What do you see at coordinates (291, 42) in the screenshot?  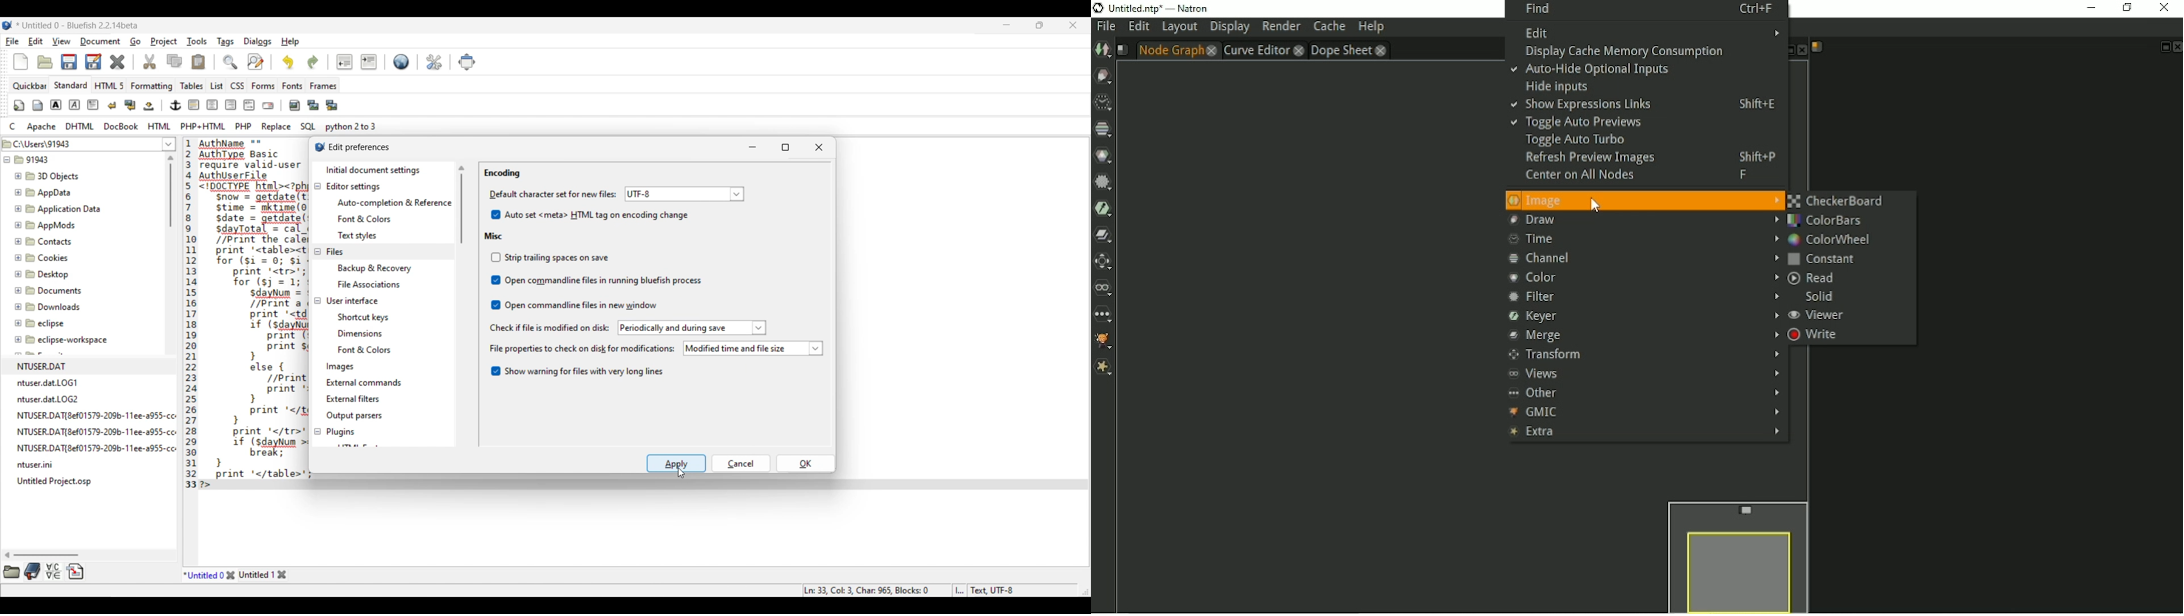 I see `Help menu` at bounding box center [291, 42].